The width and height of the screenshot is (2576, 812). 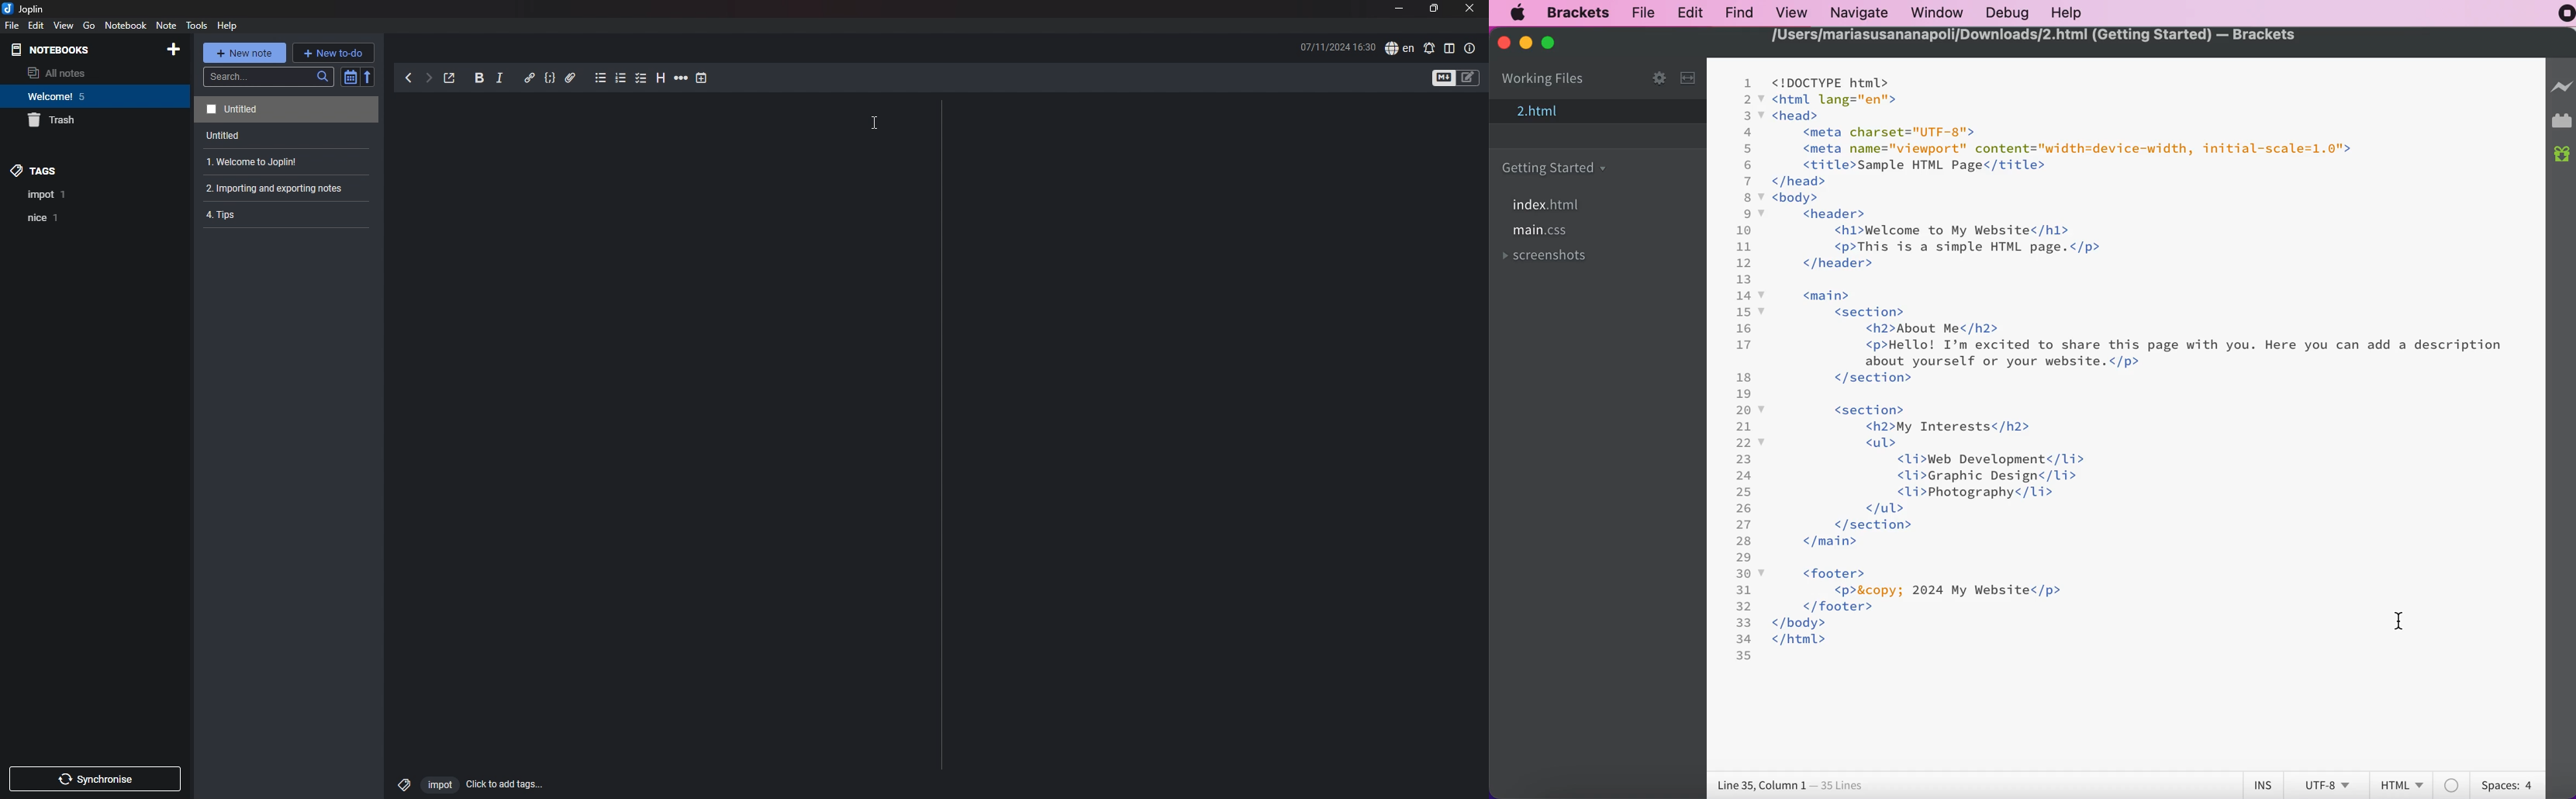 I want to click on 9, so click(x=1749, y=214).